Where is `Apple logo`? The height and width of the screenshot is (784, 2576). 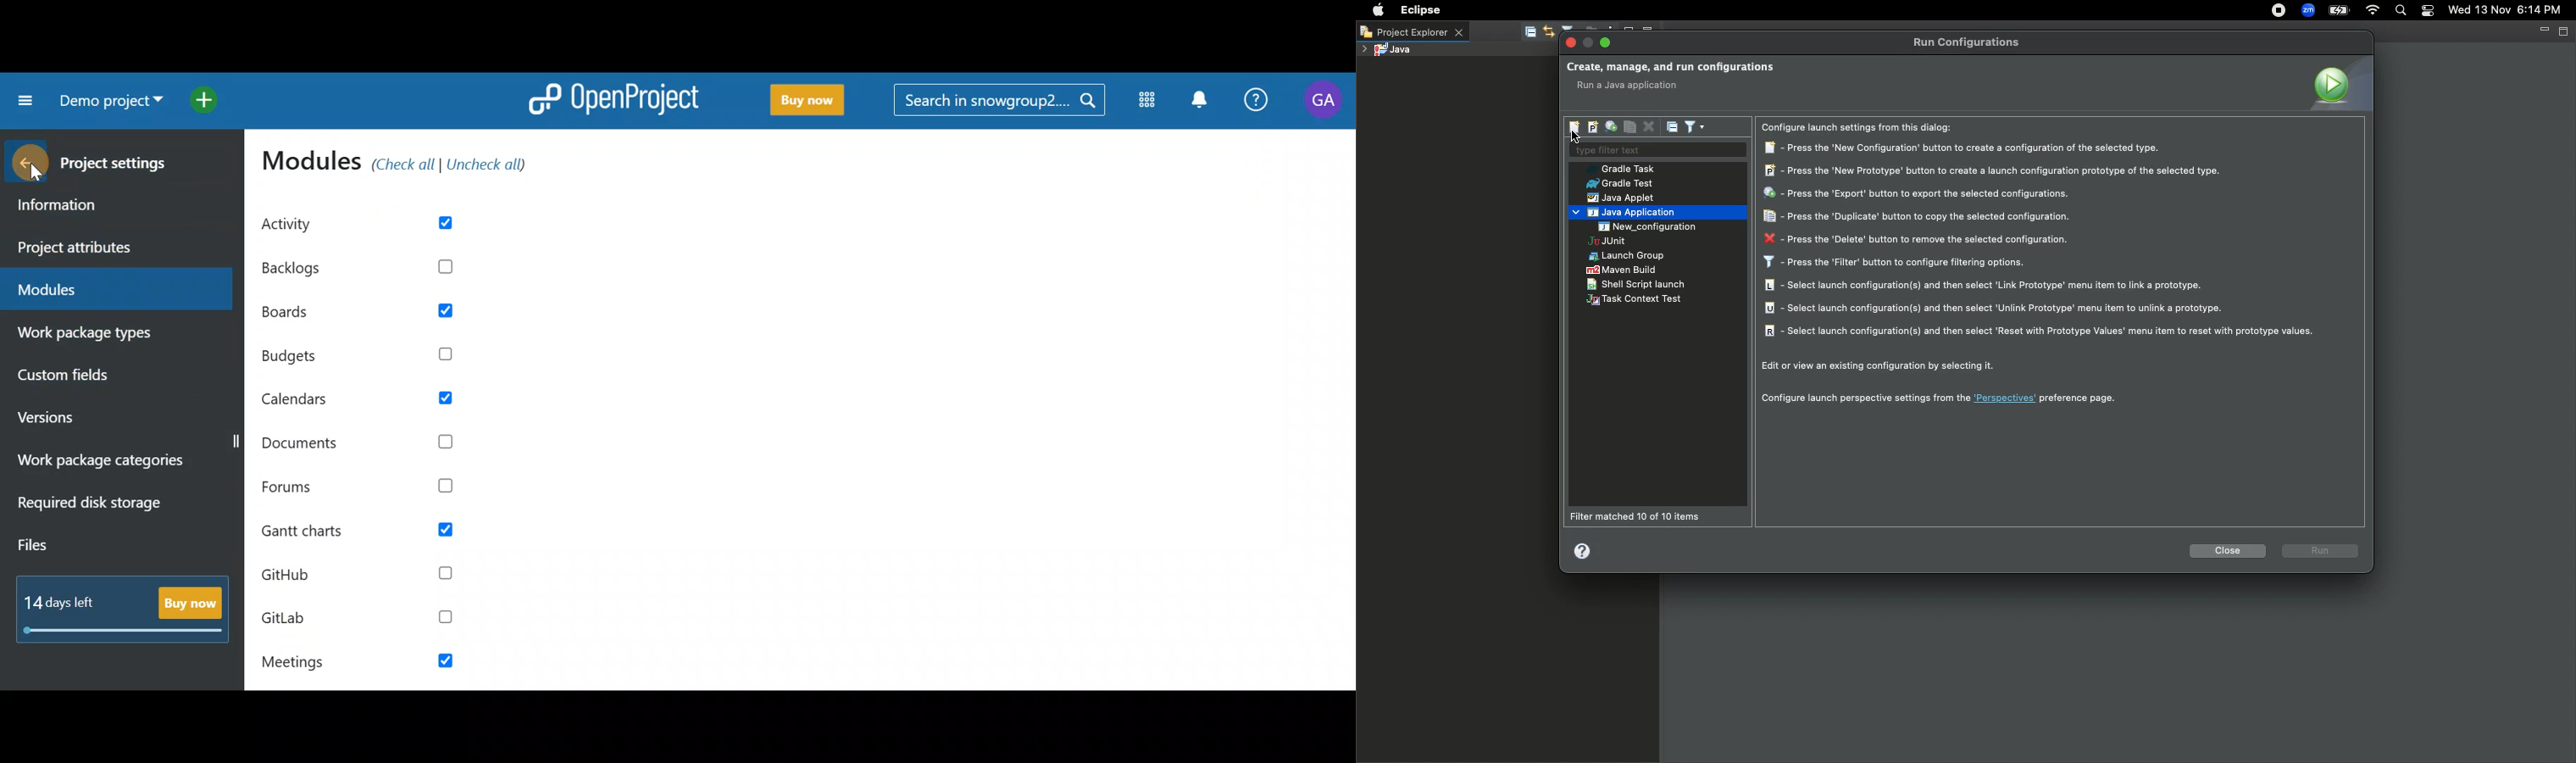
Apple logo is located at coordinates (1376, 10).